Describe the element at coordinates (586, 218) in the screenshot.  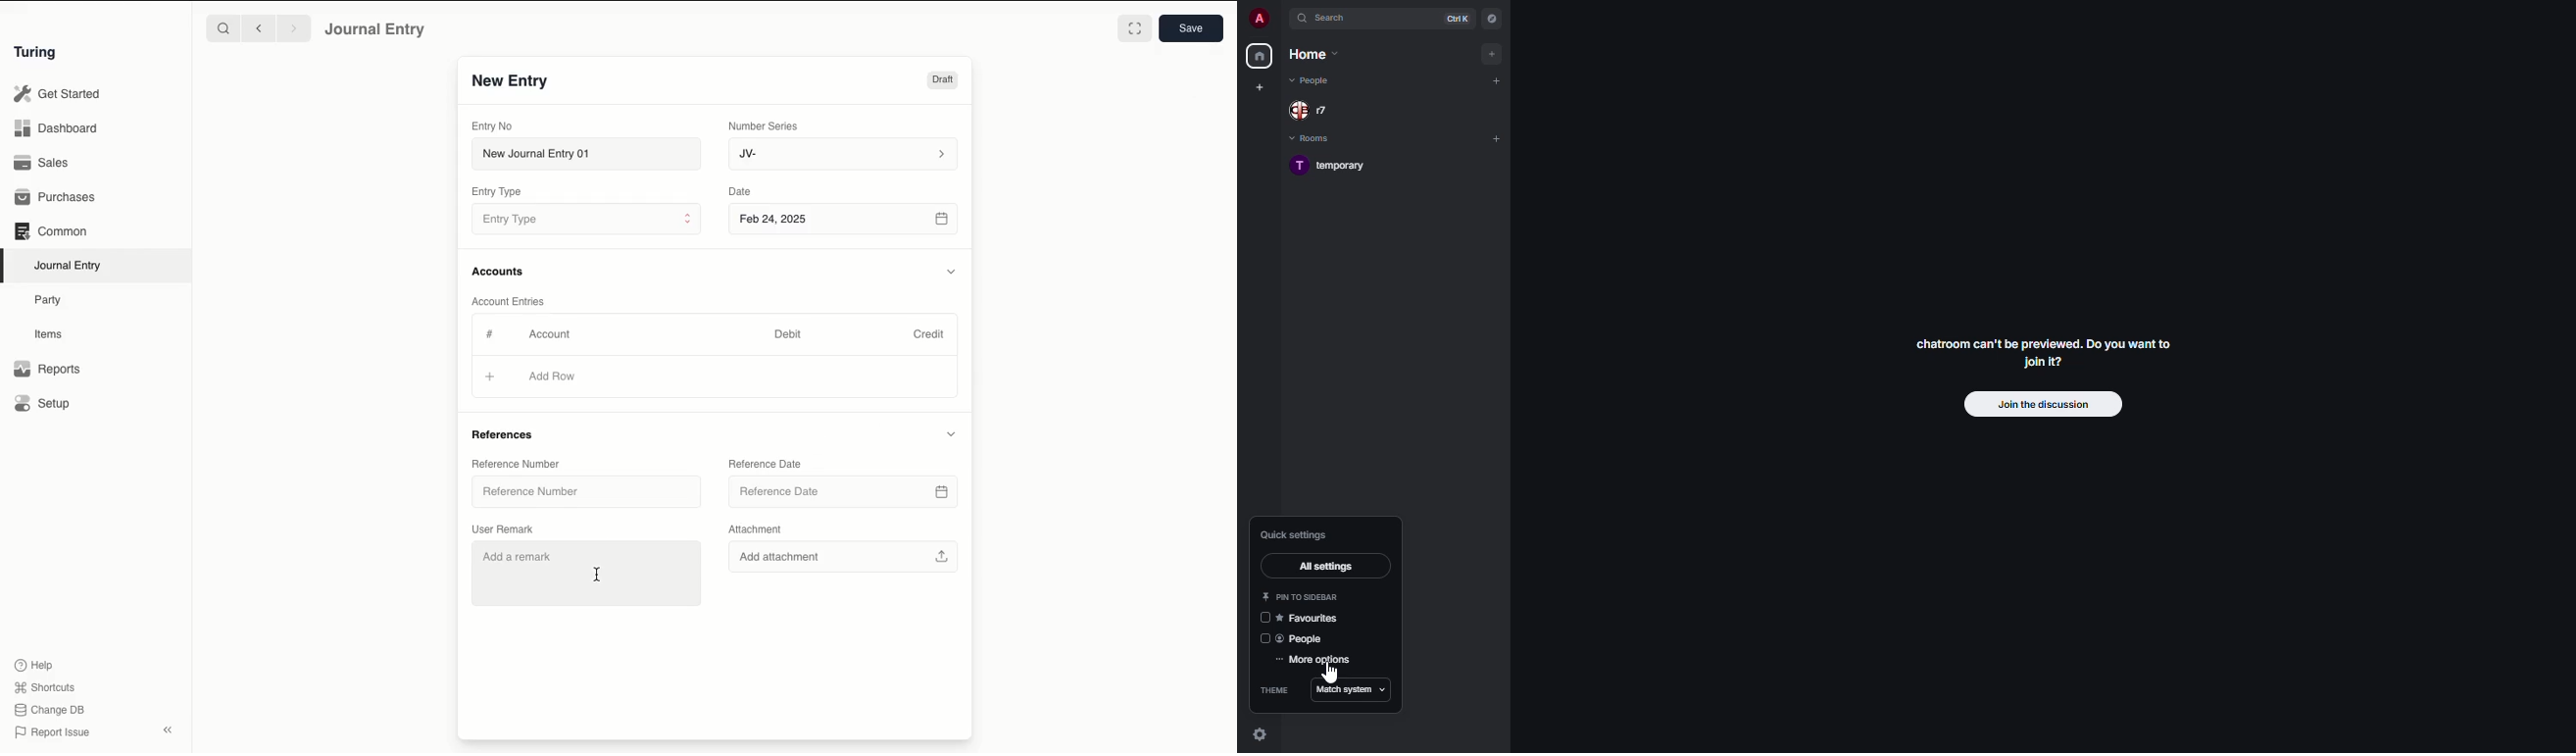
I see `Entry Type` at that location.